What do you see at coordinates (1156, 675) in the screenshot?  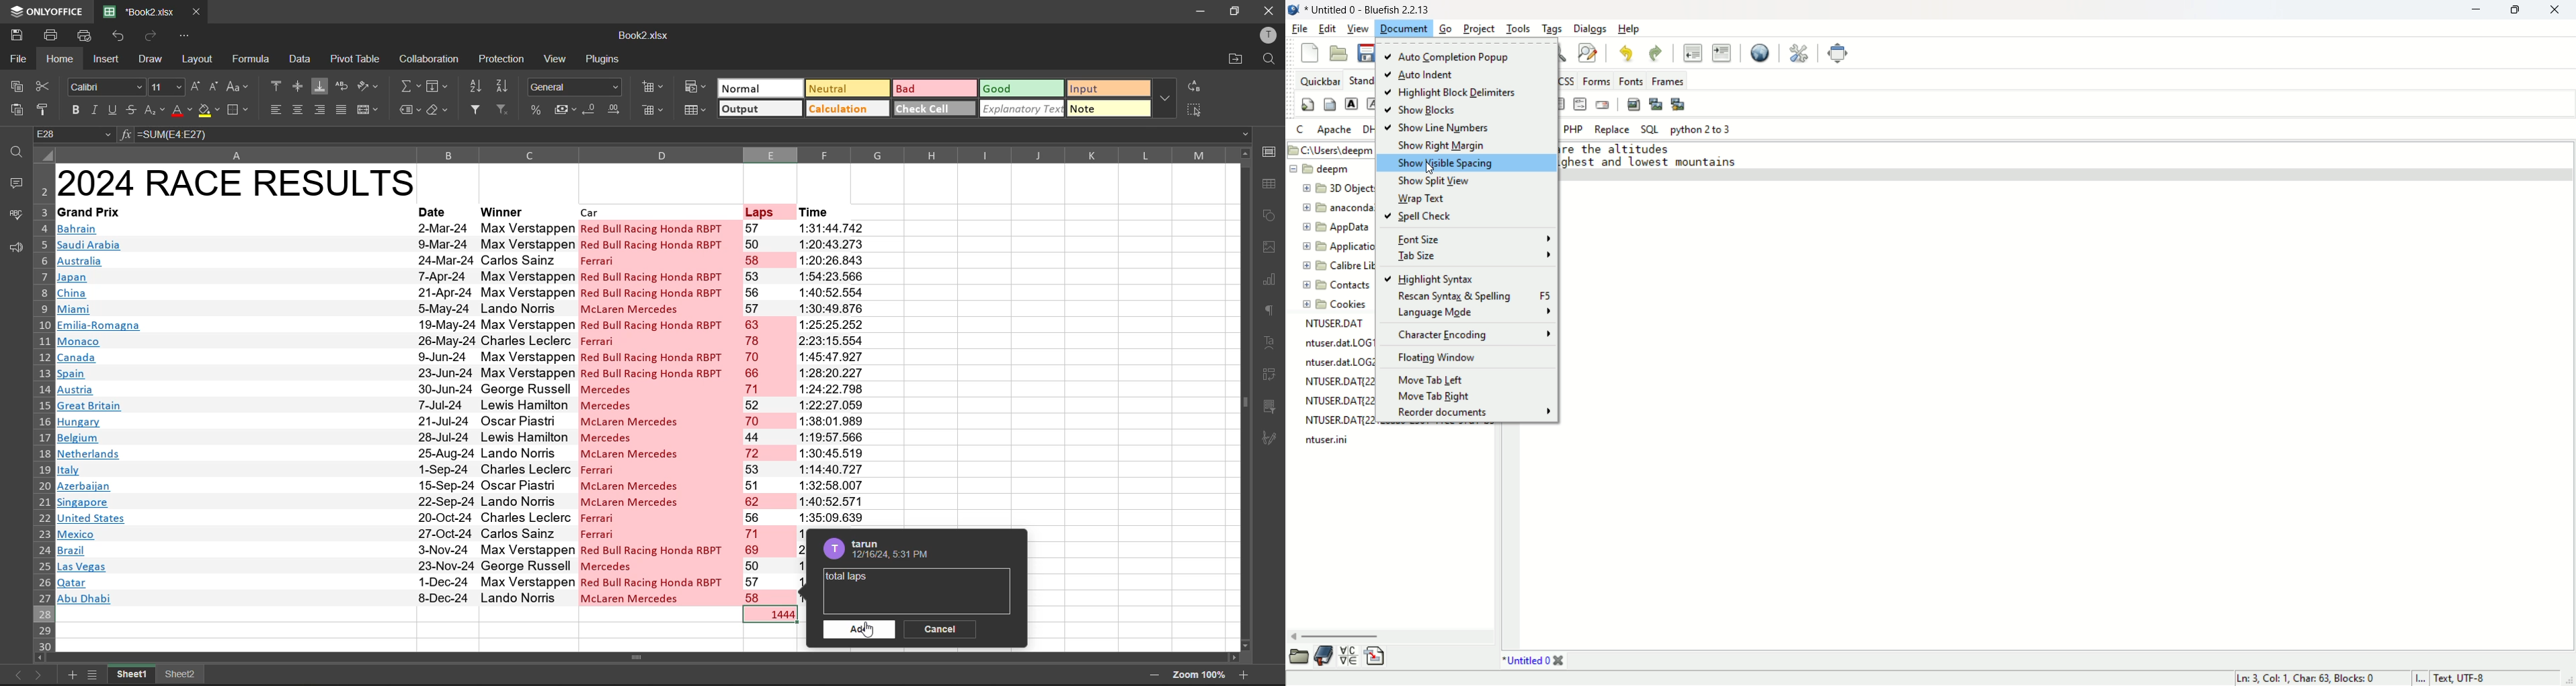 I see `zoom out` at bounding box center [1156, 675].